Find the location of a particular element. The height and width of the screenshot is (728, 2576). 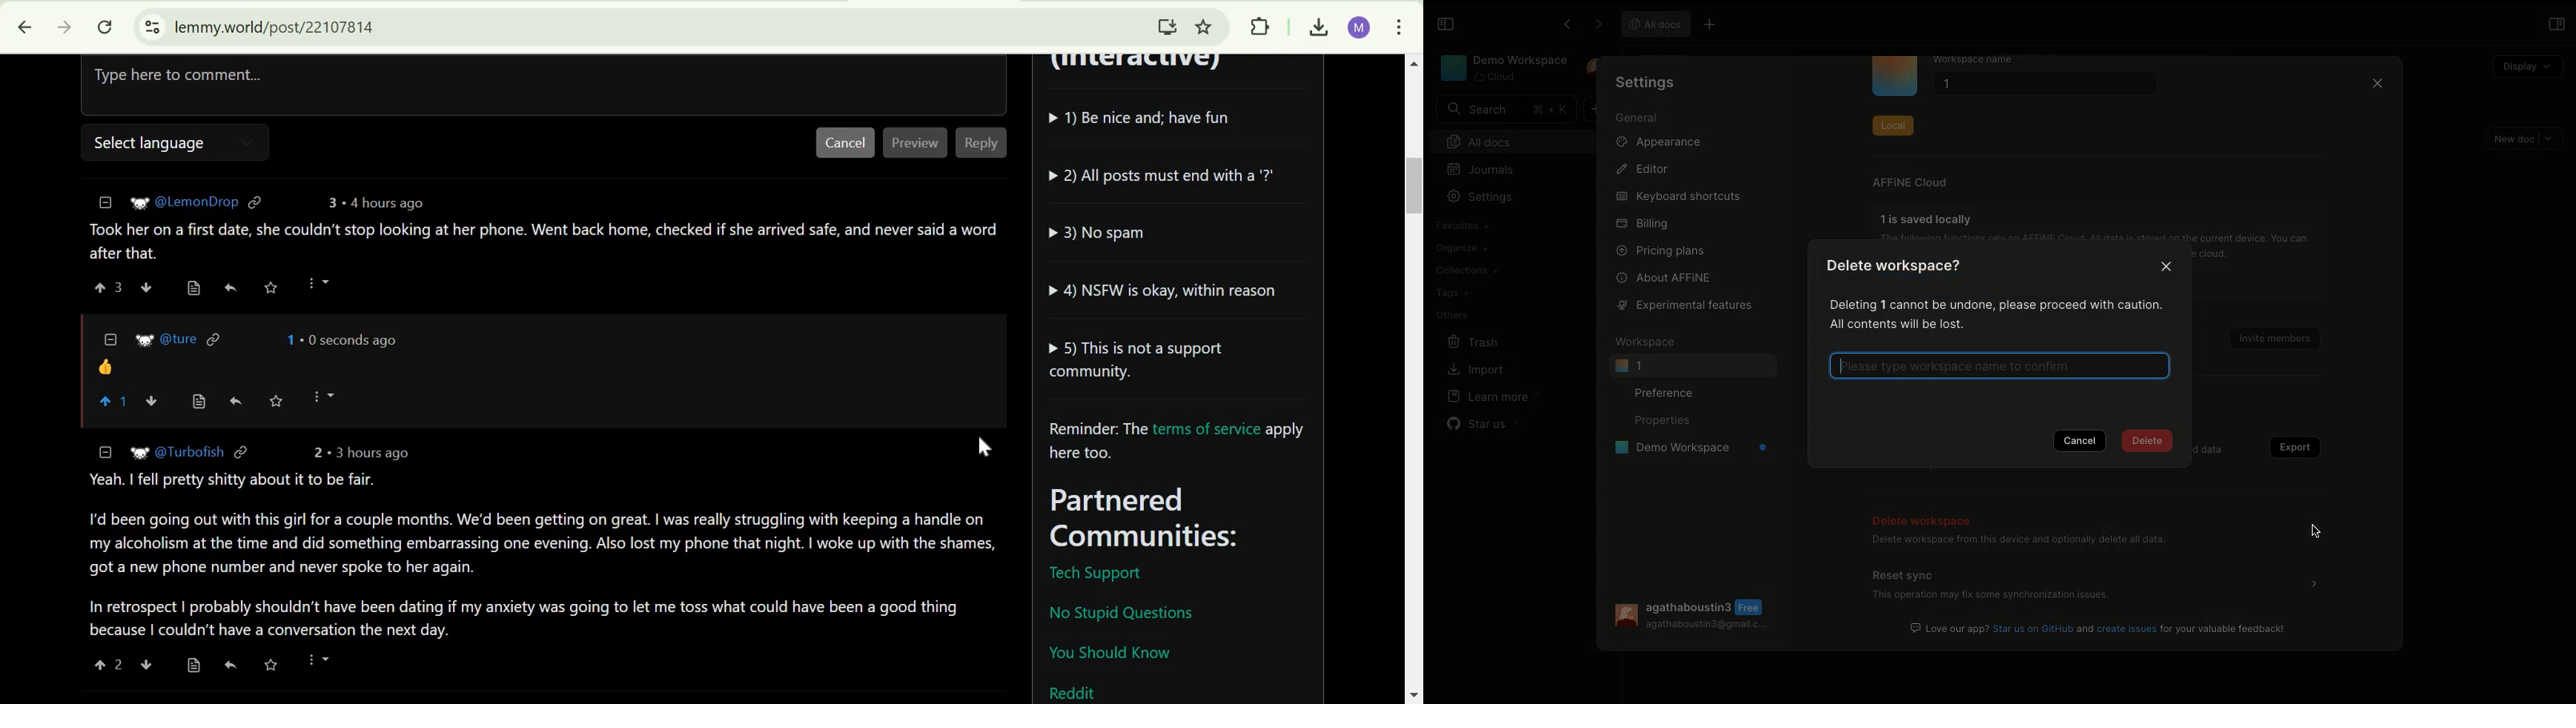

Collapse sidebar is located at coordinates (1446, 24).